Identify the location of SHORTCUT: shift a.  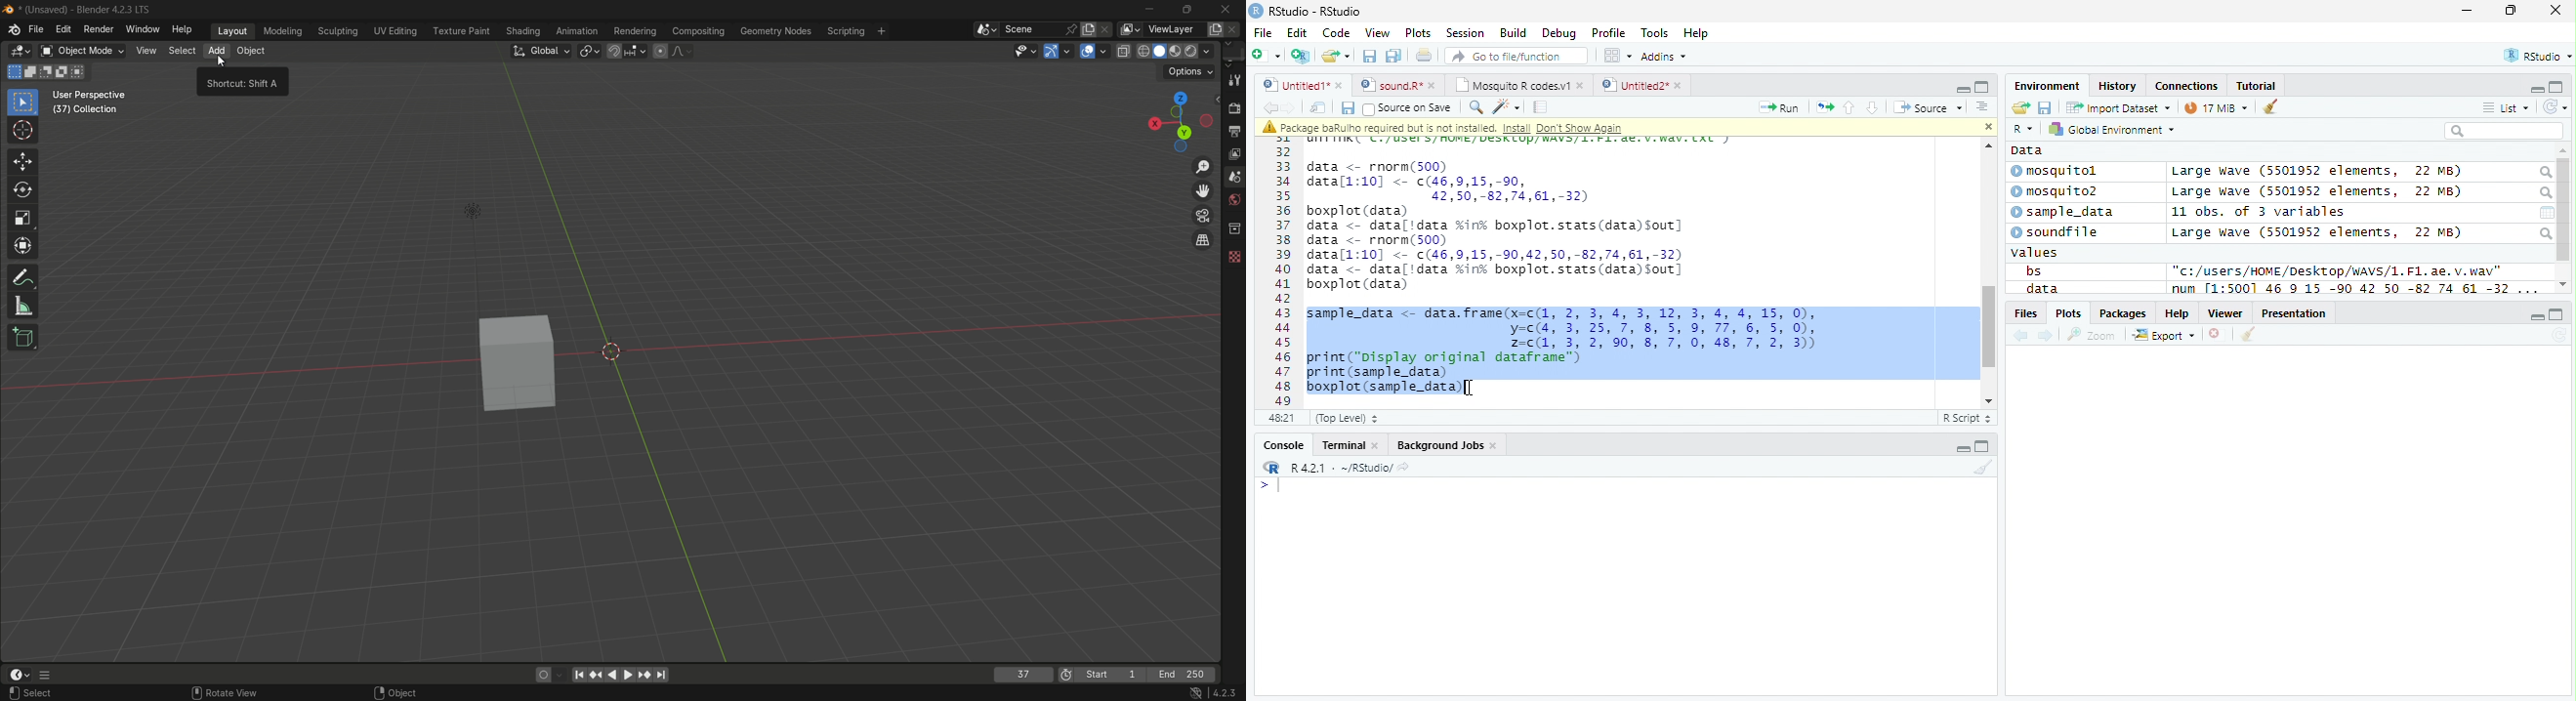
(243, 85).